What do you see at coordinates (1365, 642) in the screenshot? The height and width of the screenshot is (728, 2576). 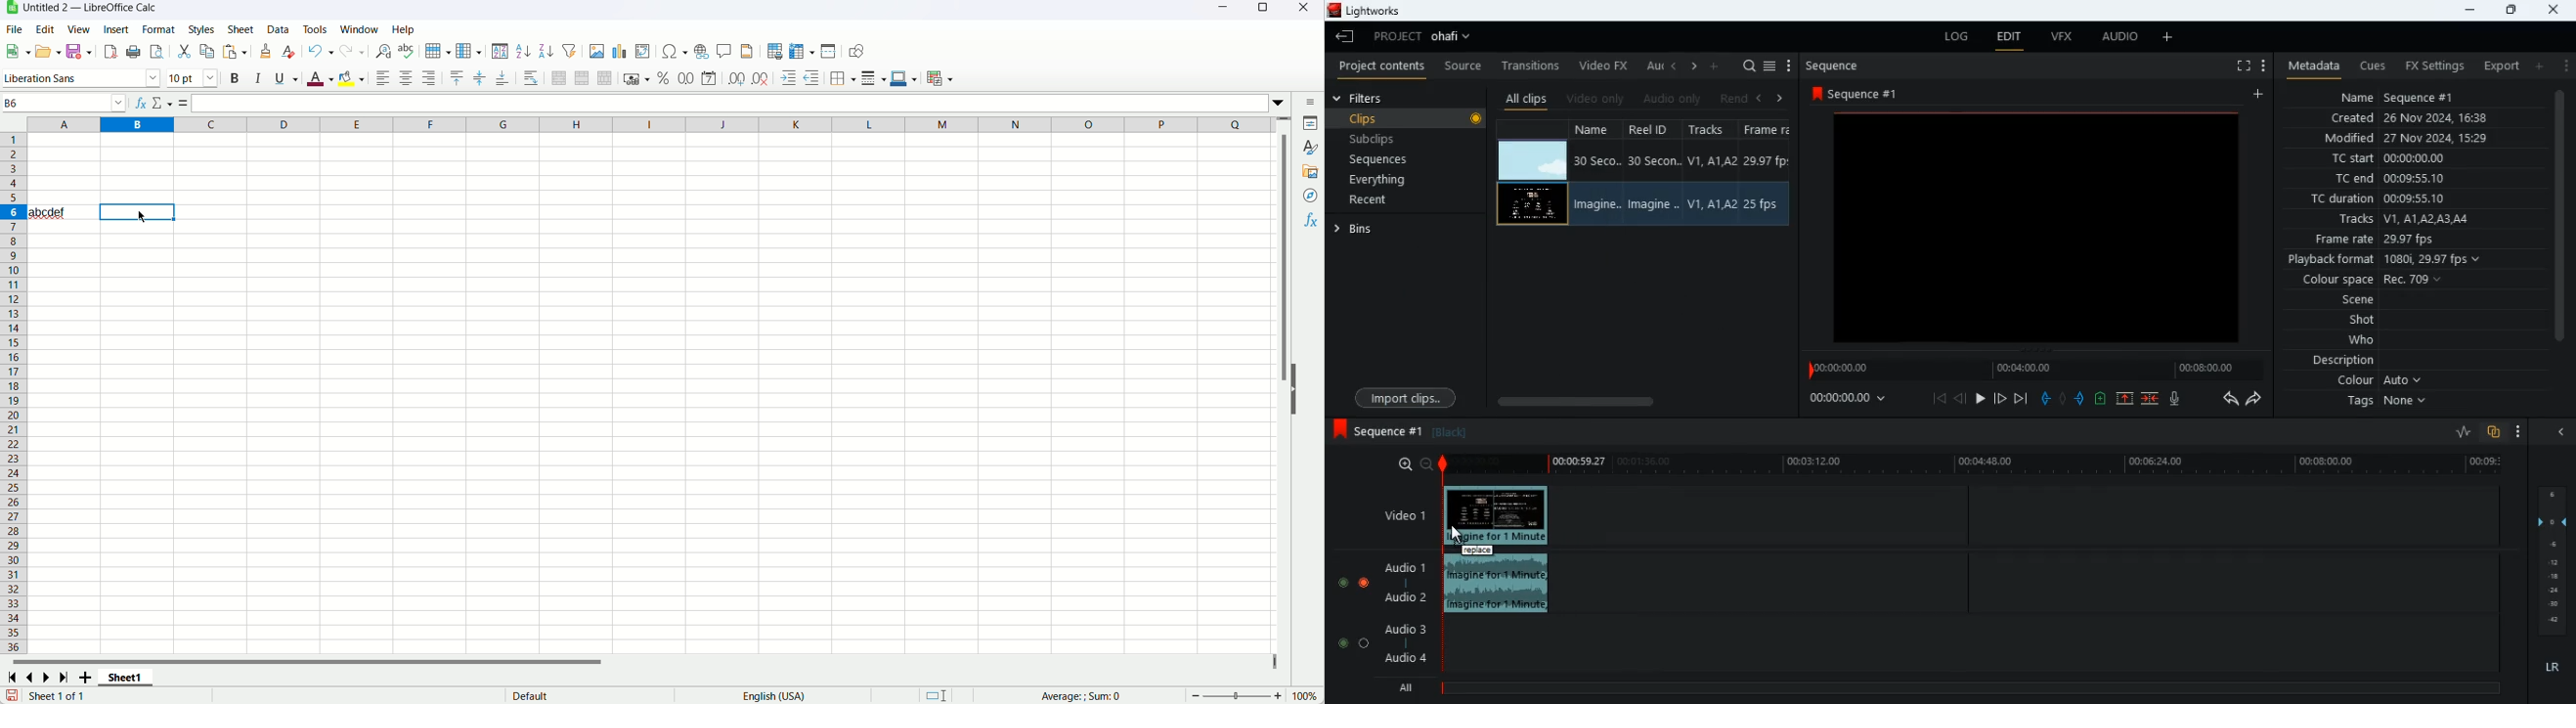 I see `toggle` at bounding box center [1365, 642].